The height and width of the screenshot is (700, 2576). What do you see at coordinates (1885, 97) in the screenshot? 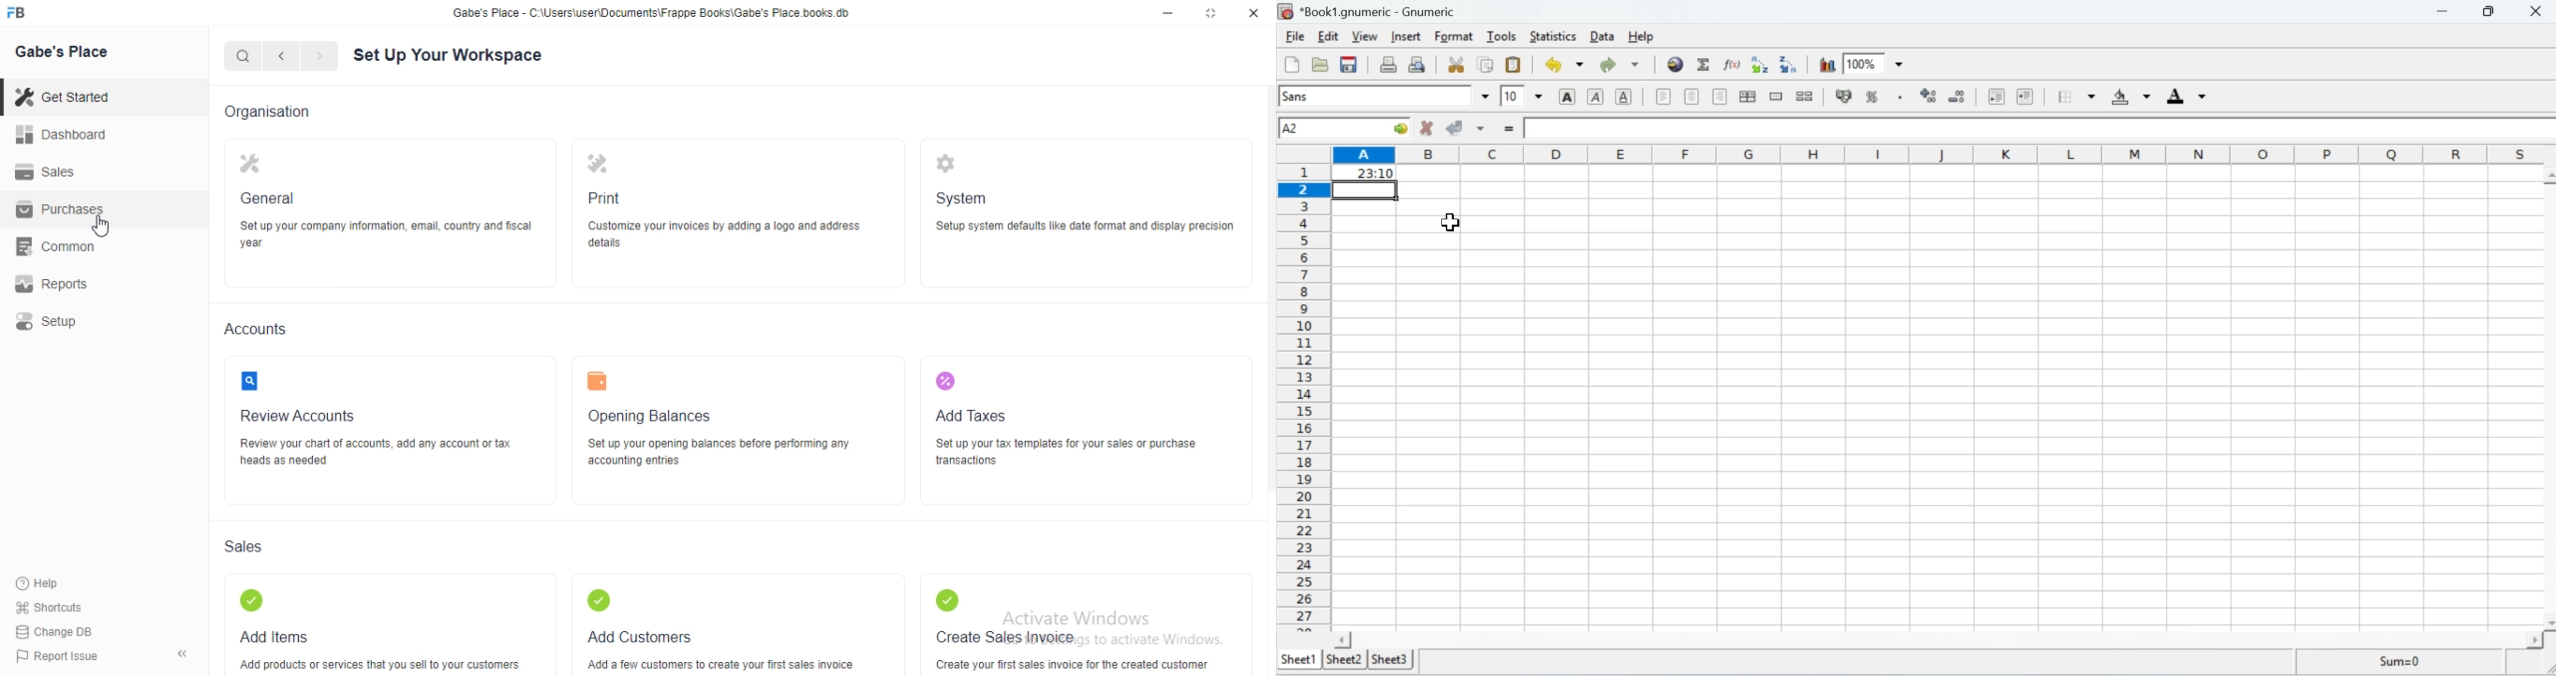
I see `Format the selection as percentage` at bounding box center [1885, 97].